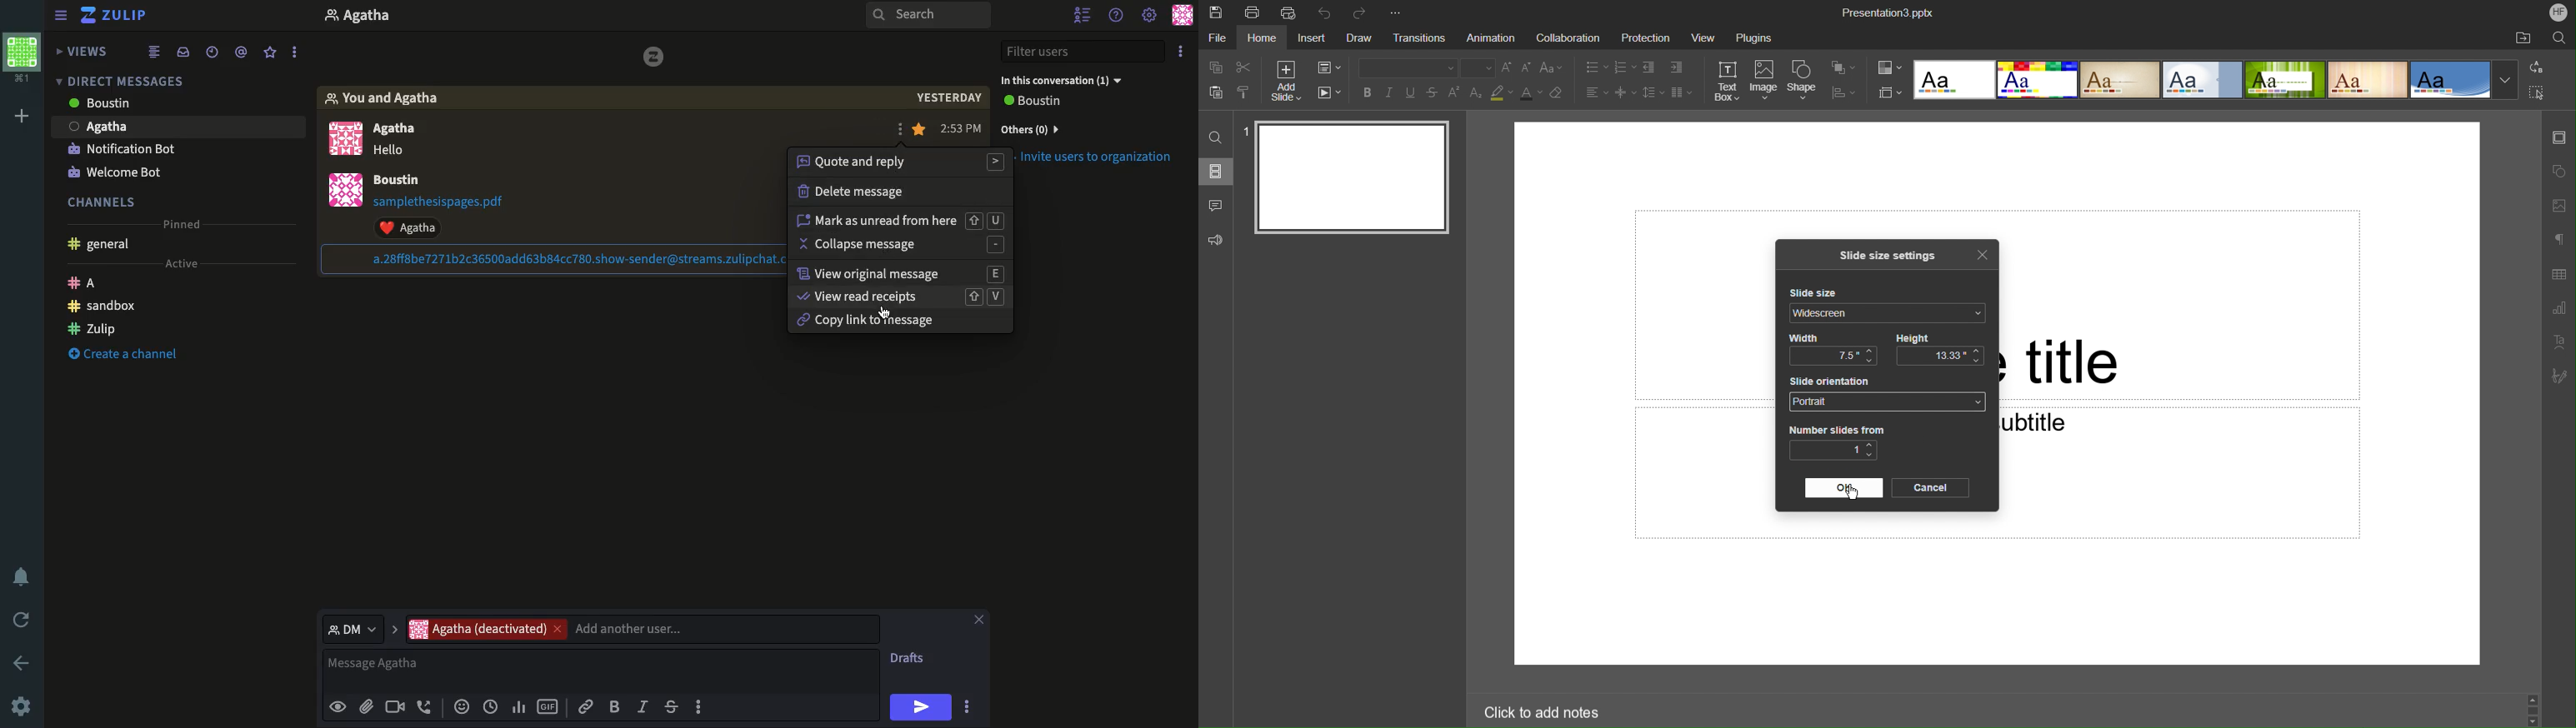  Describe the element at coordinates (493, 706) in the screenshot. I see `Add global time` at that location.